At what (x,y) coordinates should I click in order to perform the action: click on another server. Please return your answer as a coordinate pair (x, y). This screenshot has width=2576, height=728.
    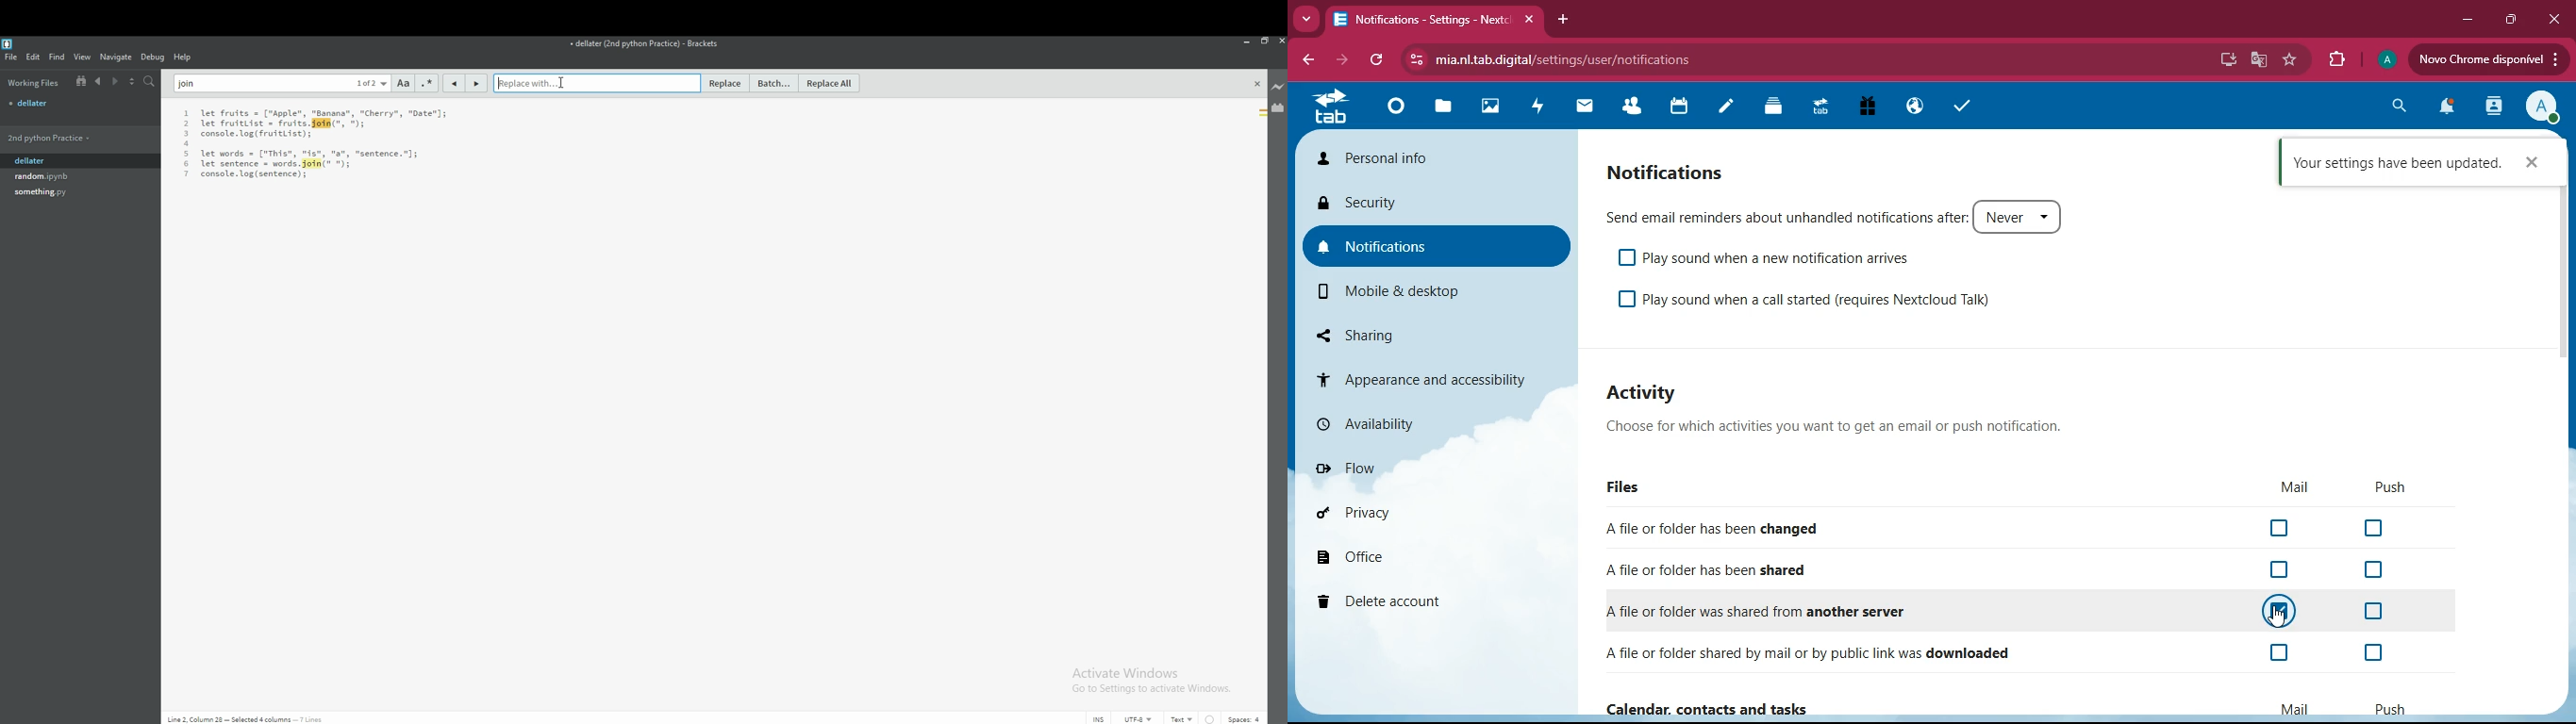
    Looking at the image, I should click on (1775, 610).